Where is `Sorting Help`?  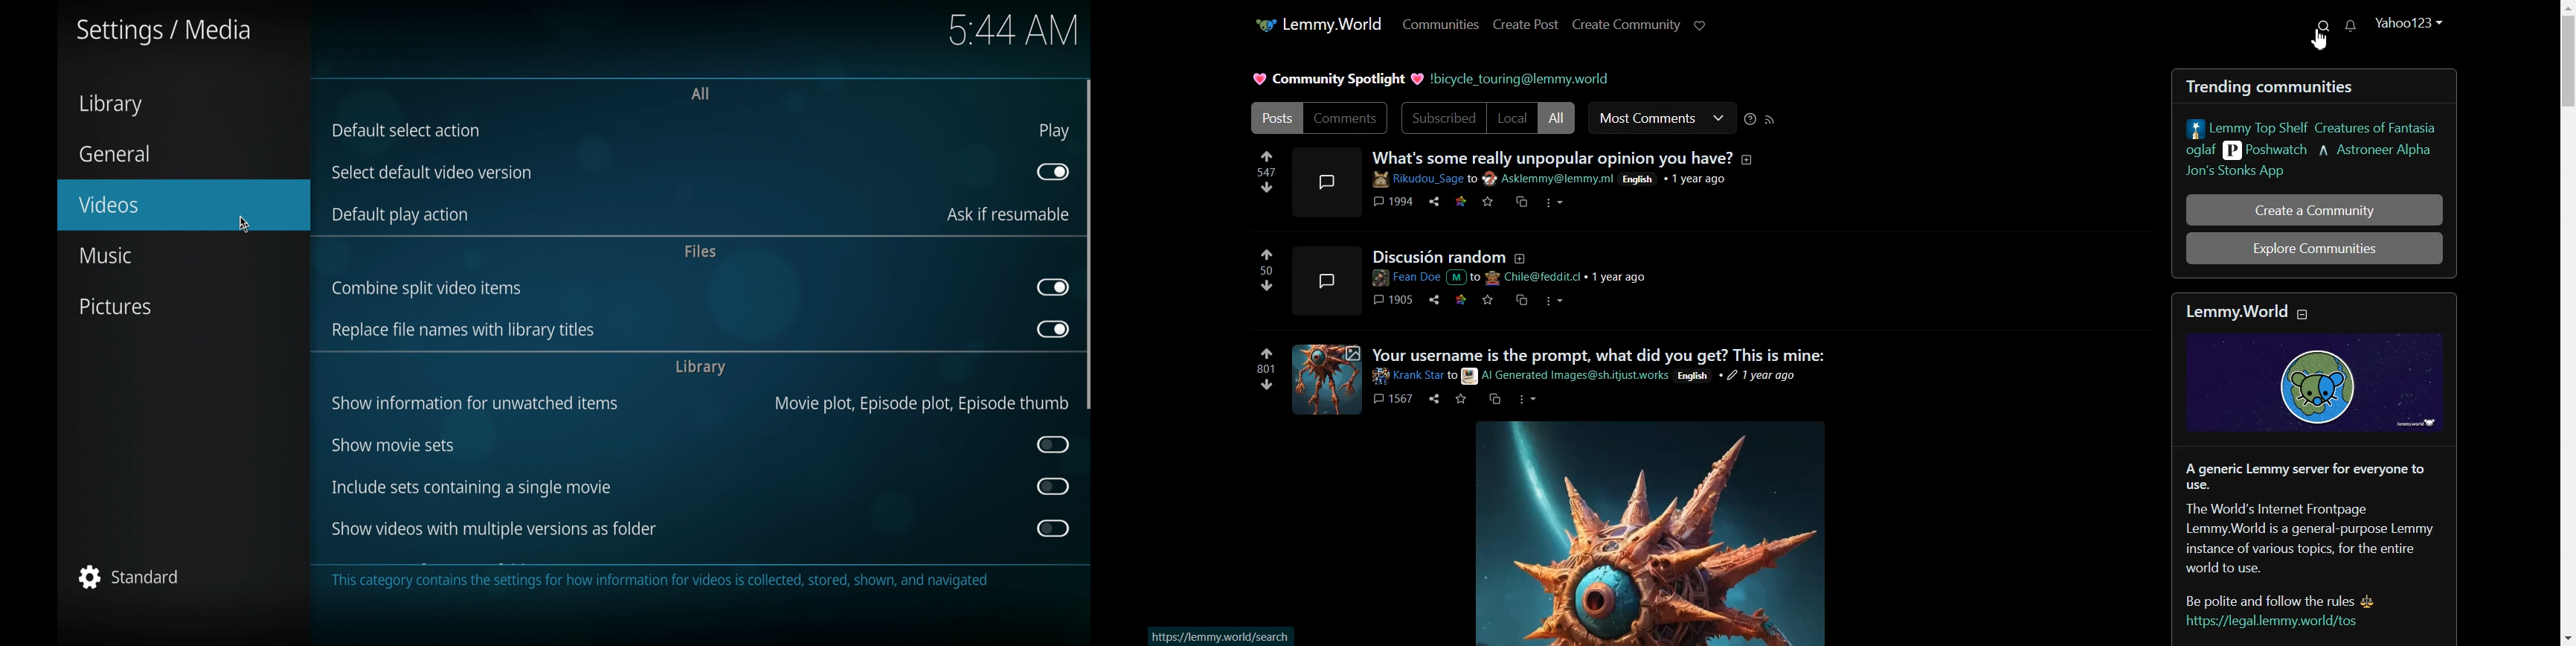
Sorting Help is located at coordinates (1750, 118).